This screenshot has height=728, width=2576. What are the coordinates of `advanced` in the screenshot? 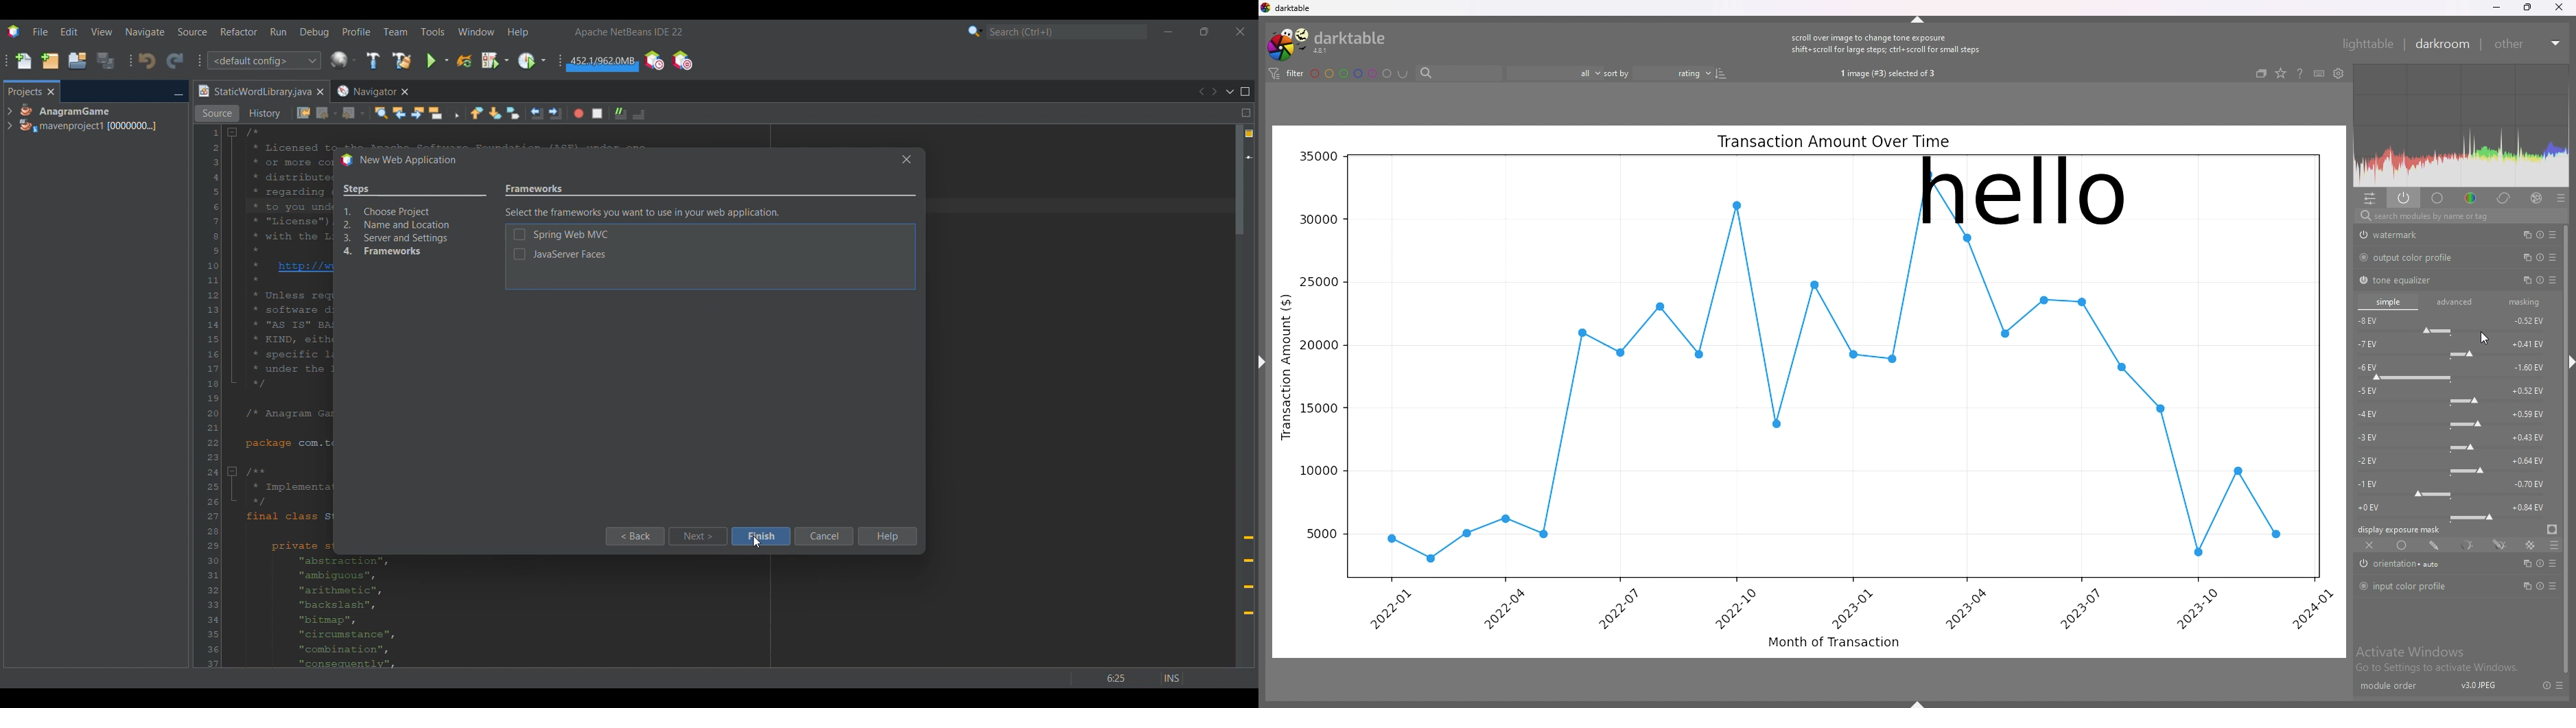 It's located at (2455, 302).